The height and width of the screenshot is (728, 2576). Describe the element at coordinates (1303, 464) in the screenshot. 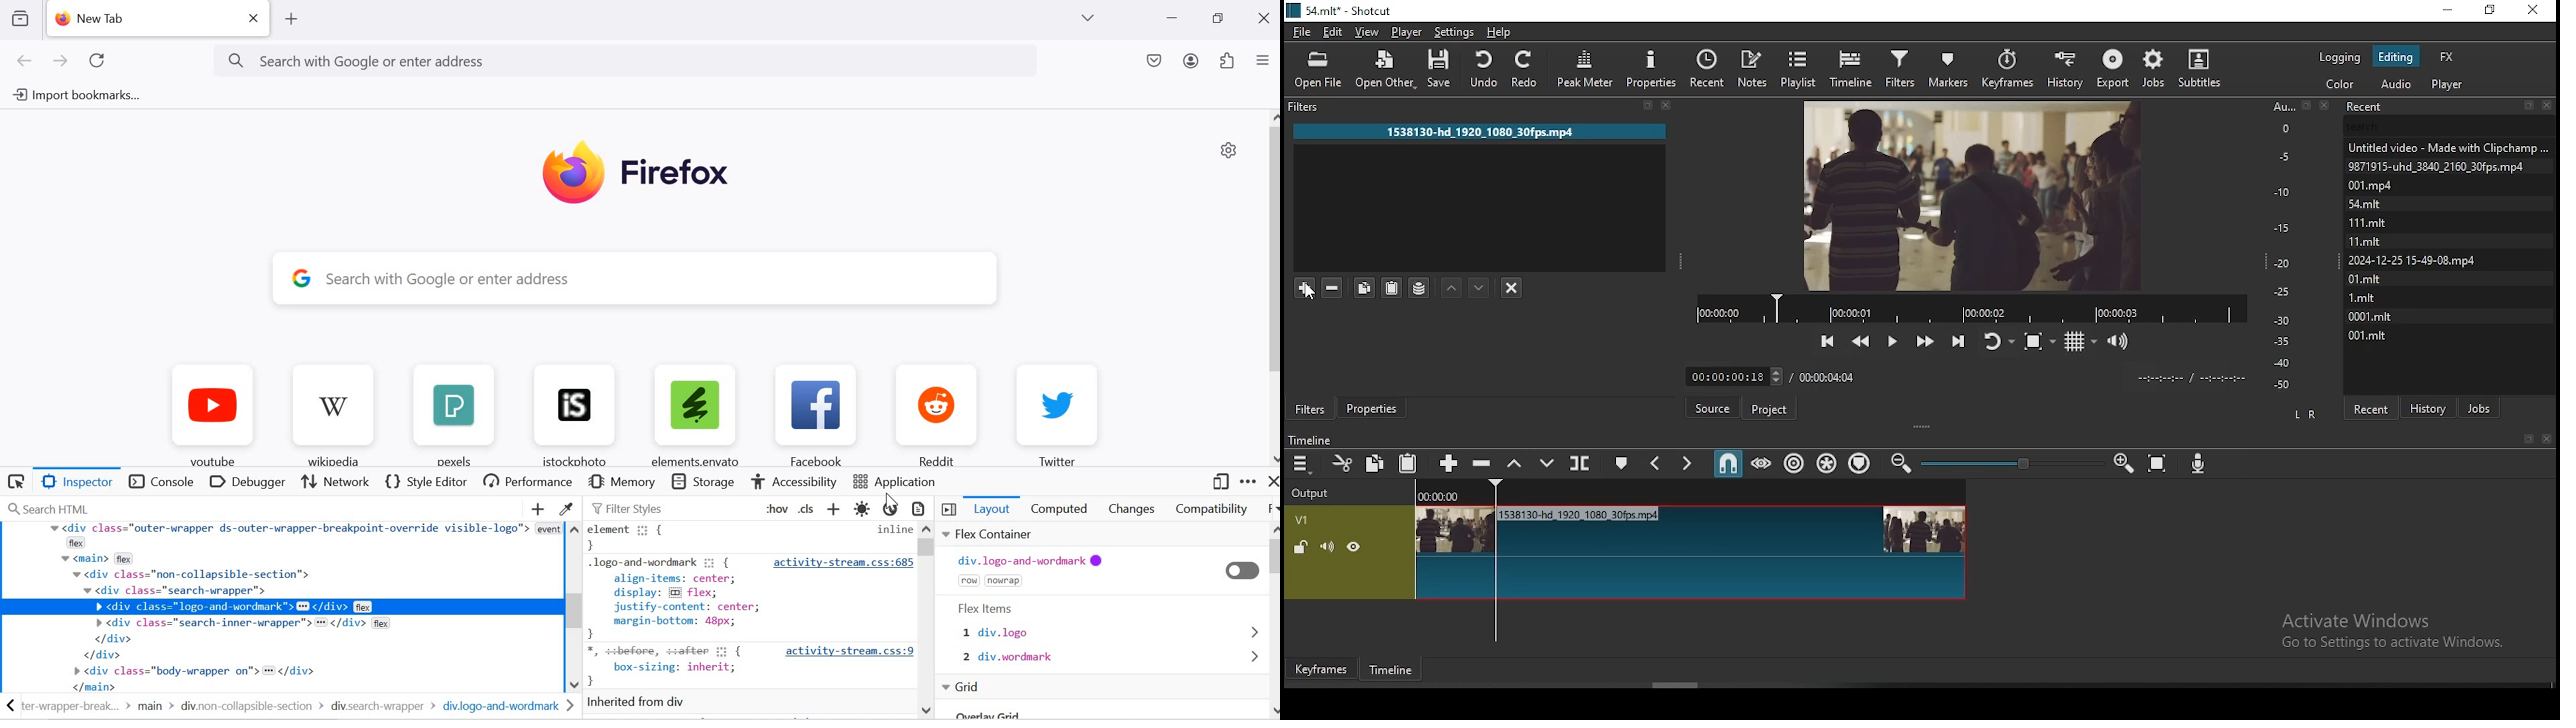

I see `timeline menu` at that location.